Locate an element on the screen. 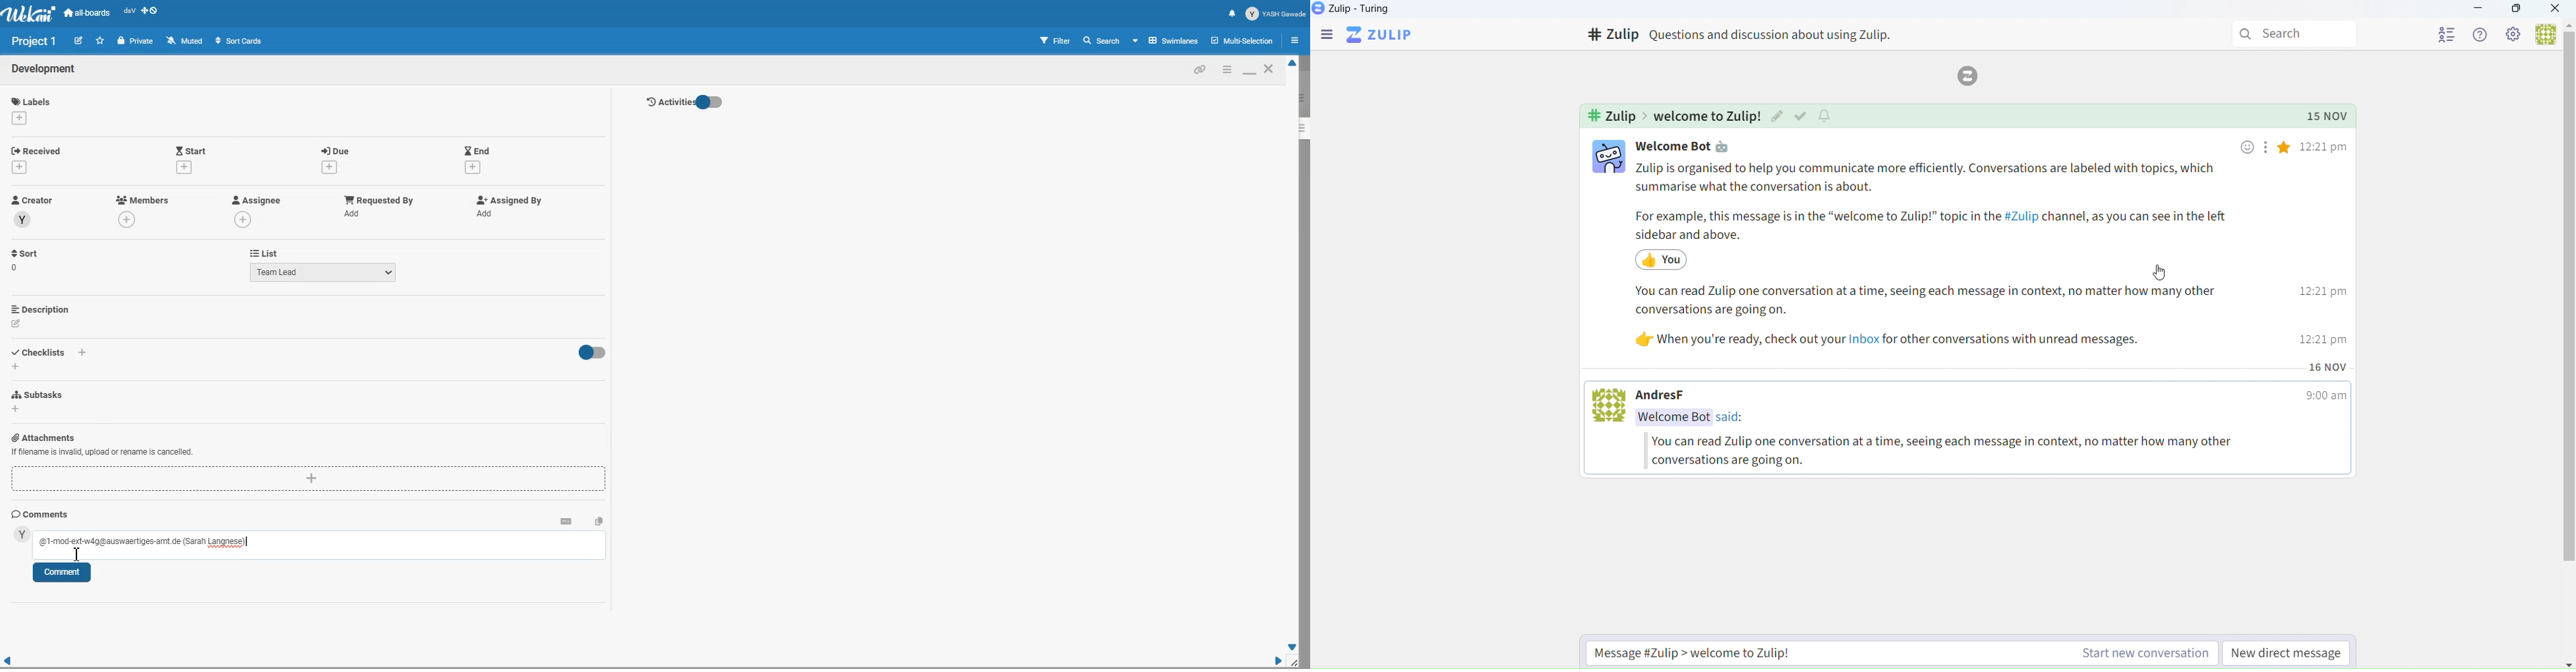 The width and height of the screenshot is (2576, 672). edit is located at coordinates (16, 324).